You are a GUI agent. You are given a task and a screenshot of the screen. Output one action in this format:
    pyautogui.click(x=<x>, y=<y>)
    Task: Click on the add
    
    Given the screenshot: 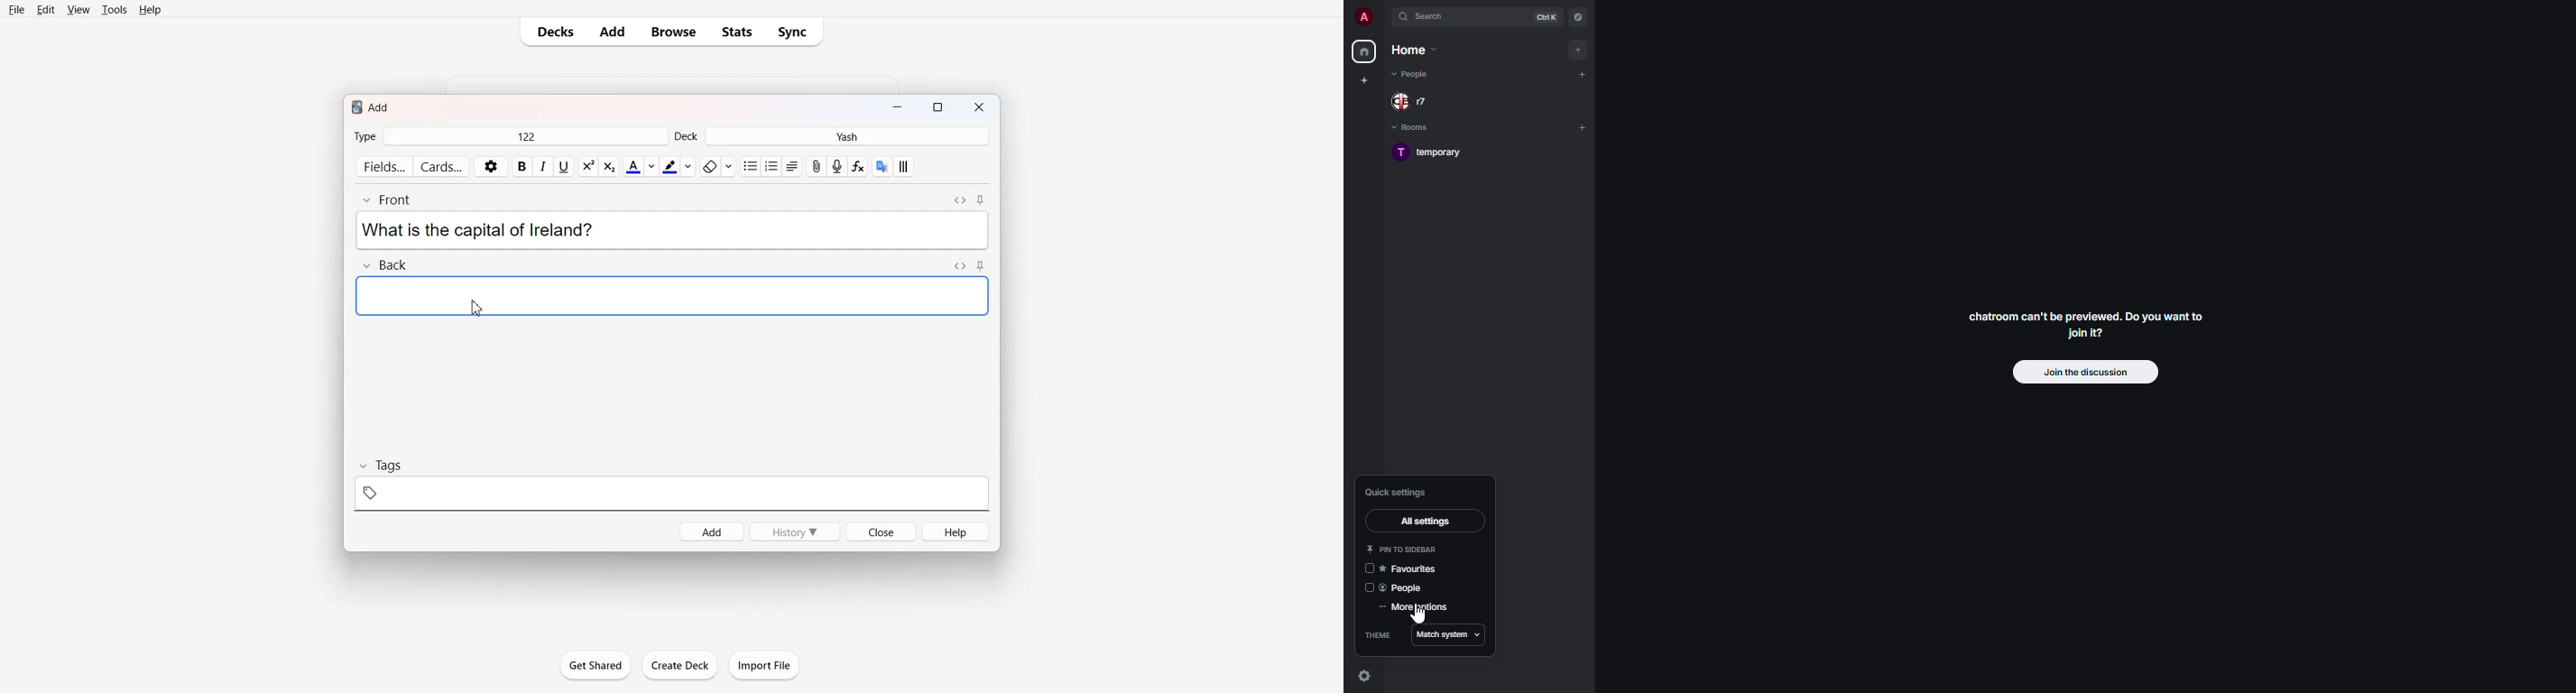 What is the action you would take?
    pyautogui.click(x=1581, y=49)
    